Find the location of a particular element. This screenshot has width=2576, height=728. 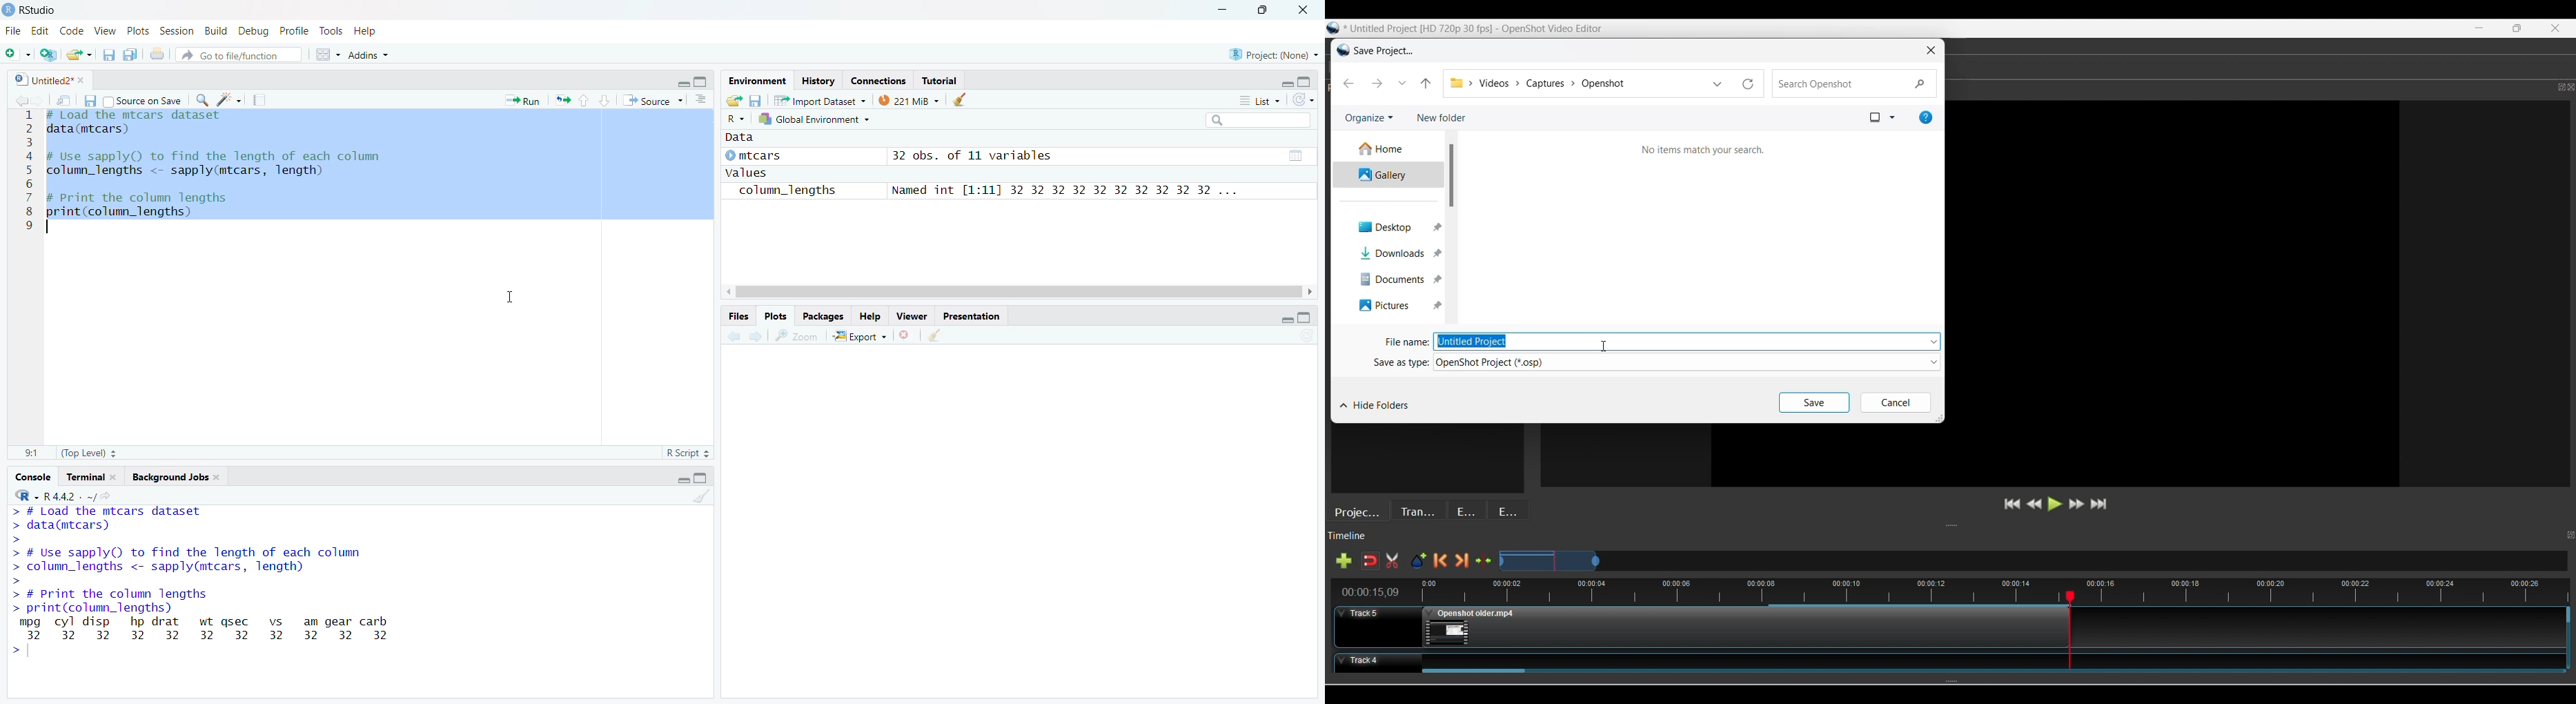

Next plot is located at coordinates (758, 335).